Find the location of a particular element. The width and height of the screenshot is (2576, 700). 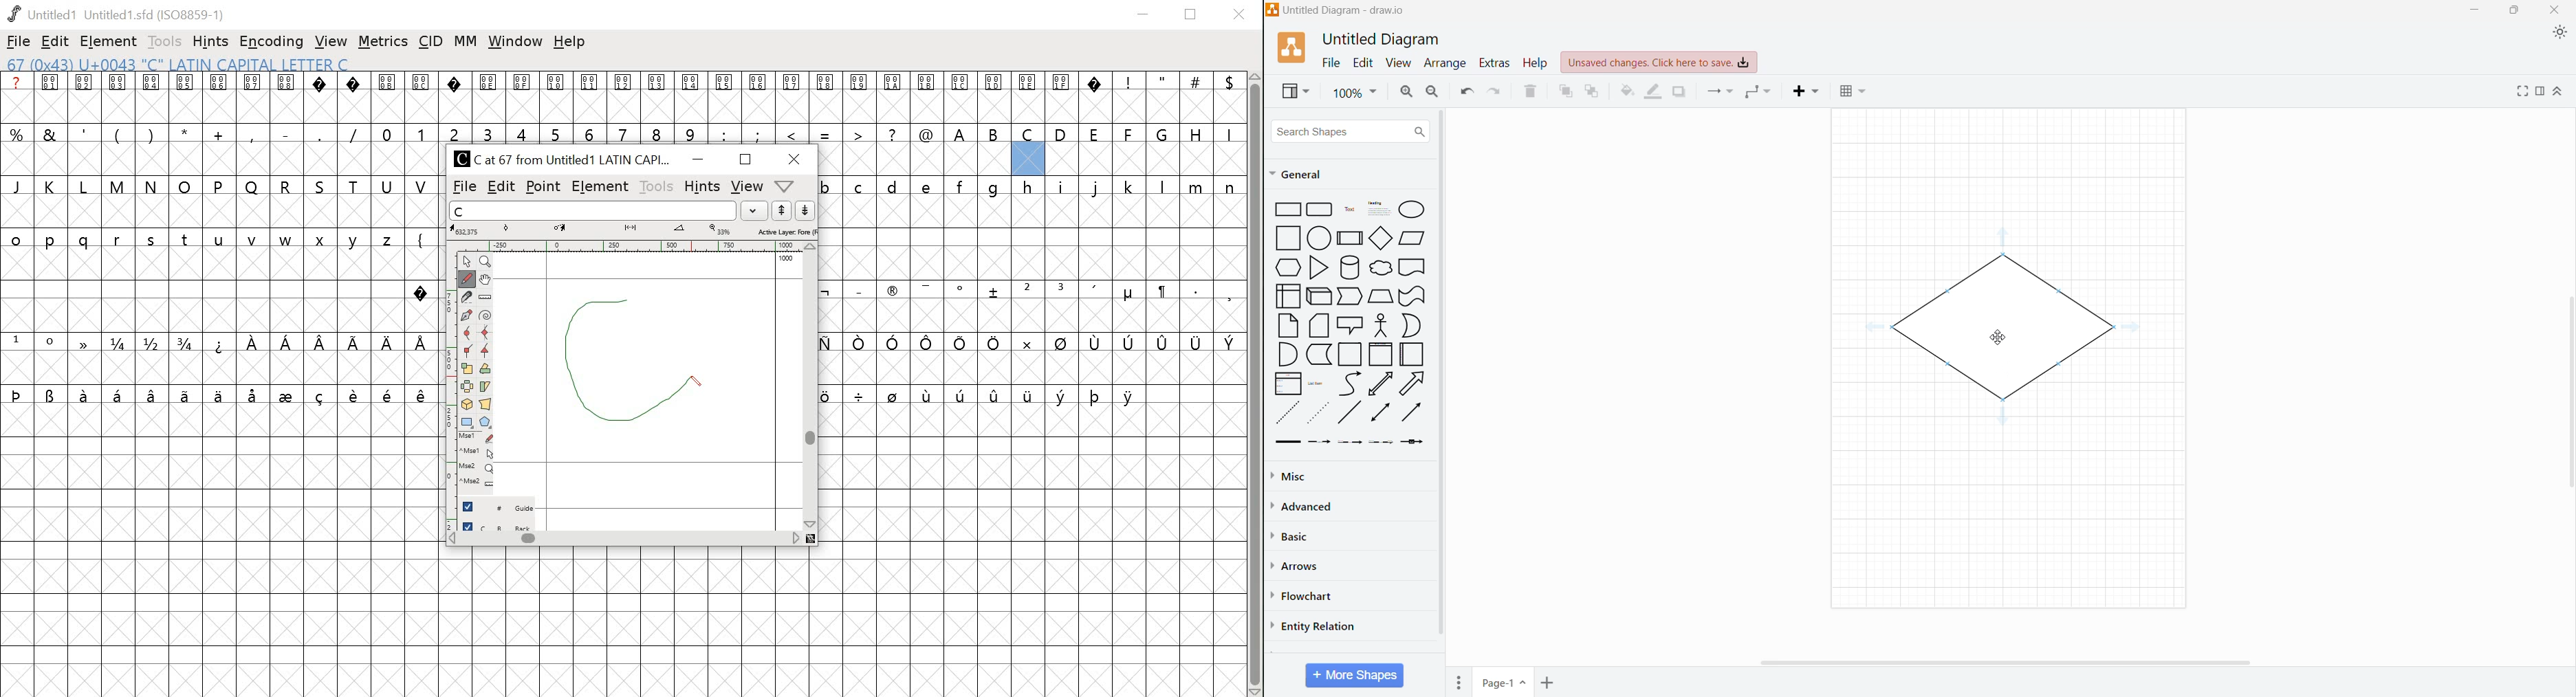

close is located at coordinates (1241, 14).